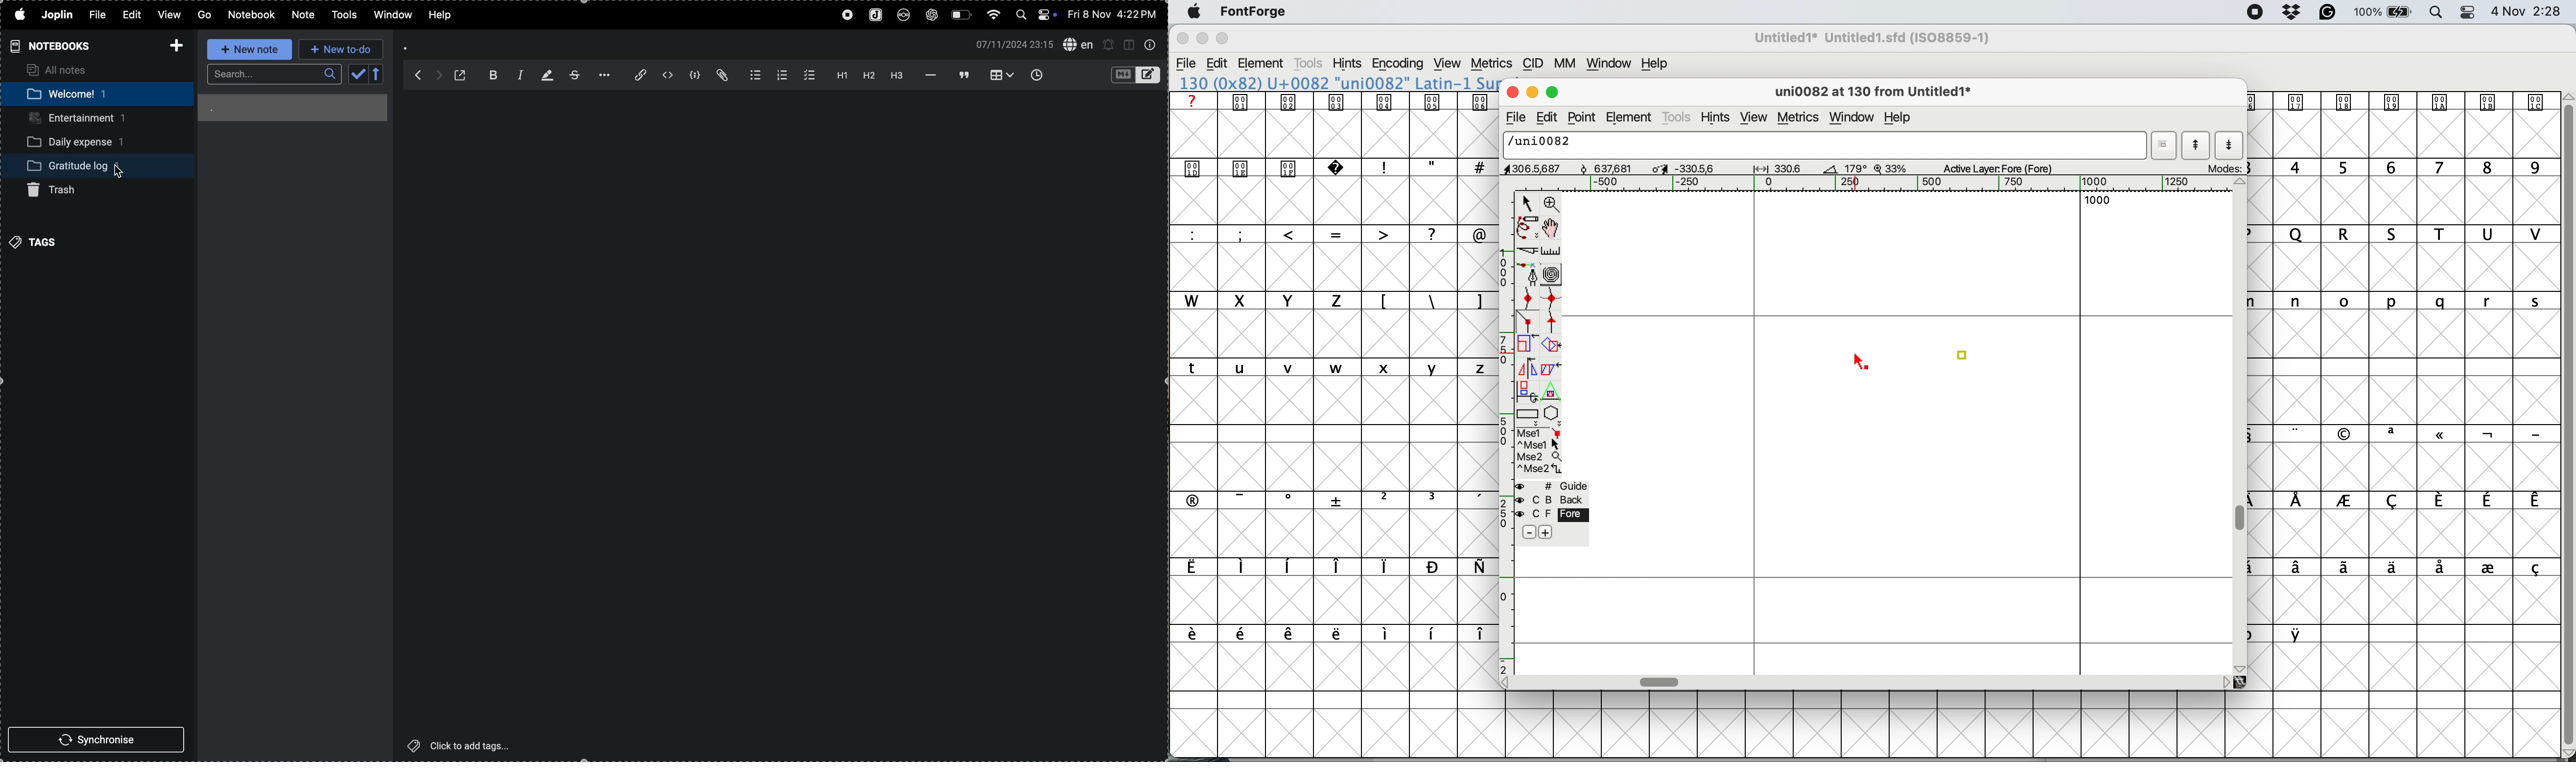  What do you see at coordinates (868, 76) in the screenshot?
I see `heading 2` at bounding box center [868, 76].